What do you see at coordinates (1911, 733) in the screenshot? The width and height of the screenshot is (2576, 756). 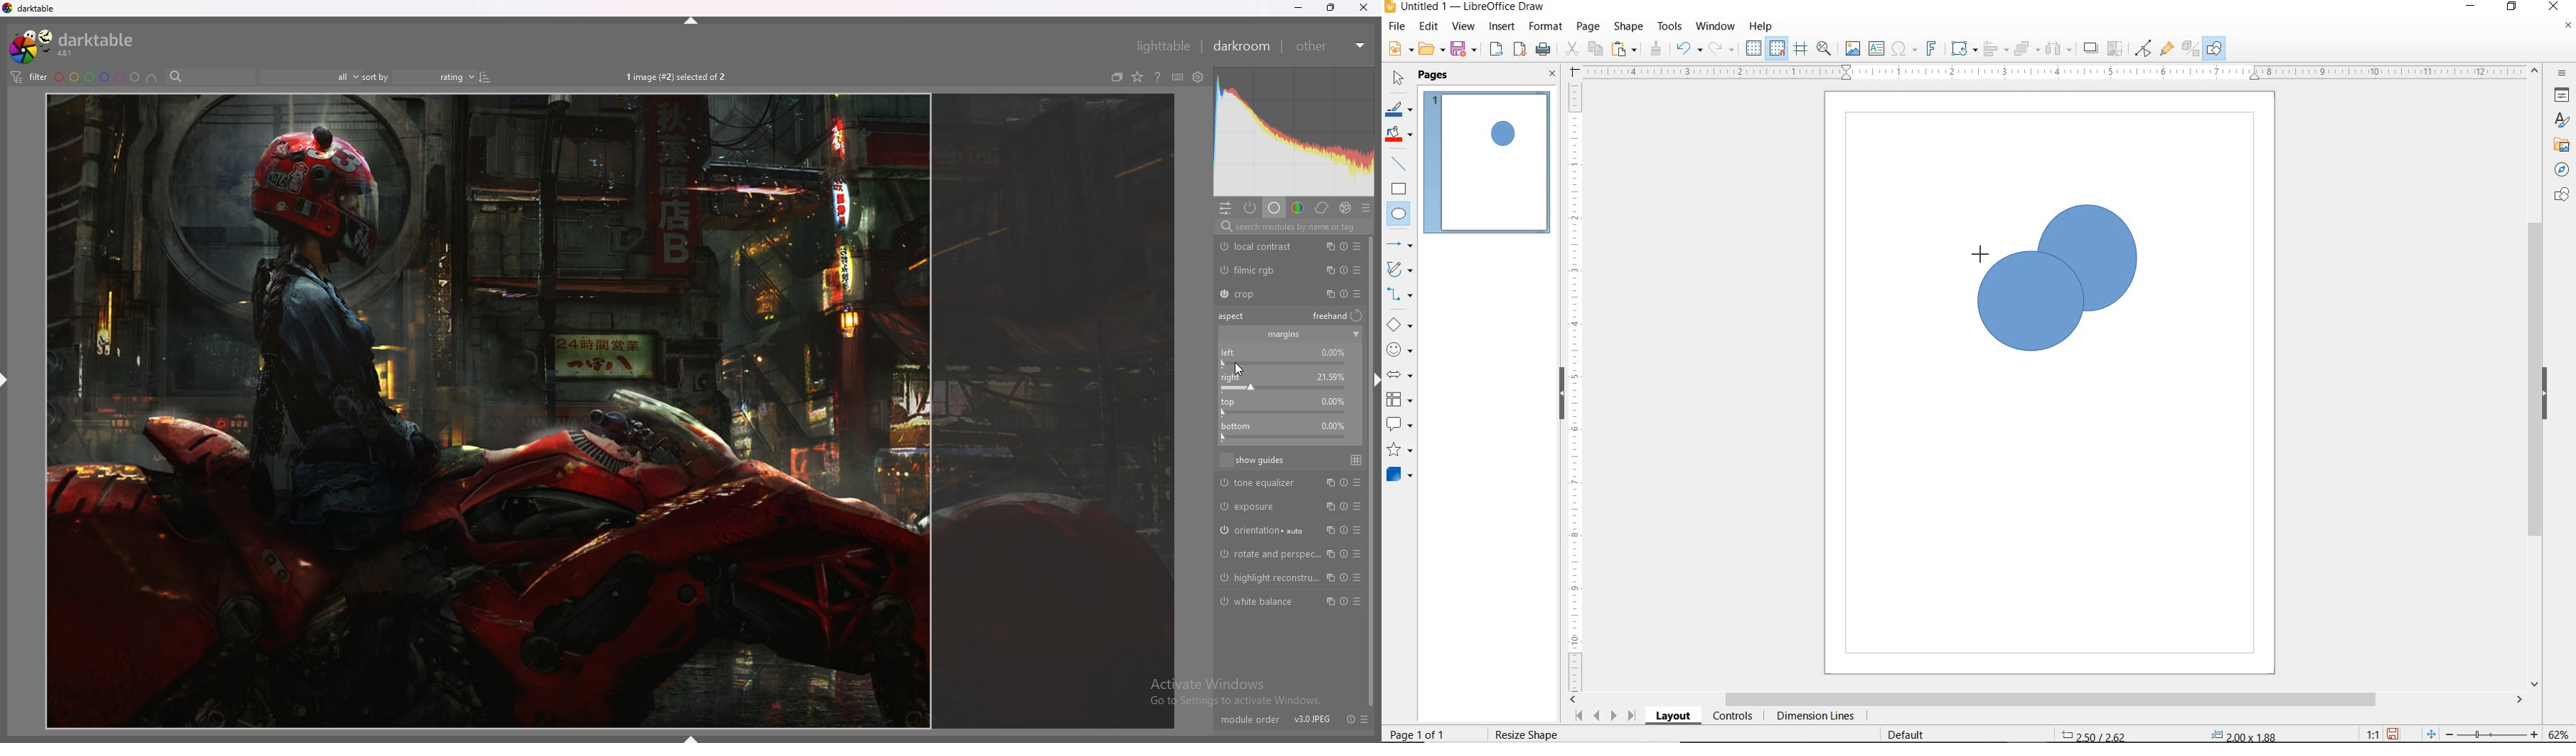 I see `DEFAULT` at bounding box center [1911, 733].